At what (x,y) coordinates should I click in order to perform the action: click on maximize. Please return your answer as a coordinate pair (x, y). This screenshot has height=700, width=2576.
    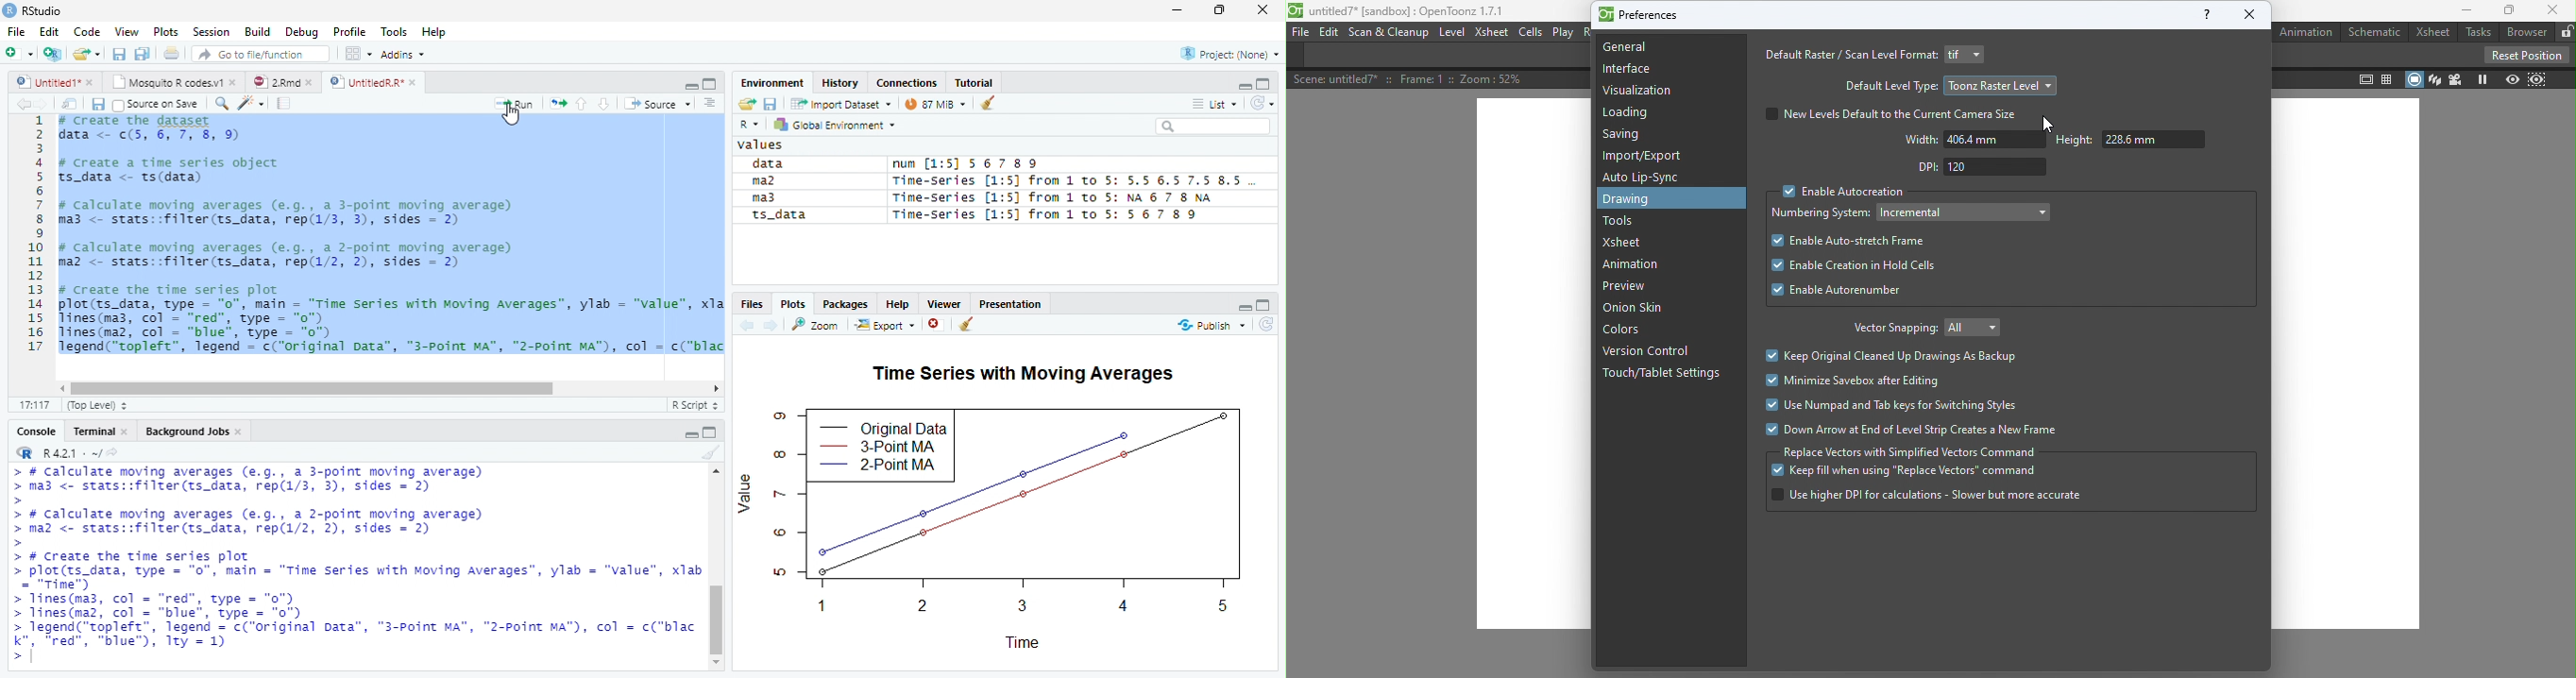
    Looking at the image, I should click on (1219, 10).